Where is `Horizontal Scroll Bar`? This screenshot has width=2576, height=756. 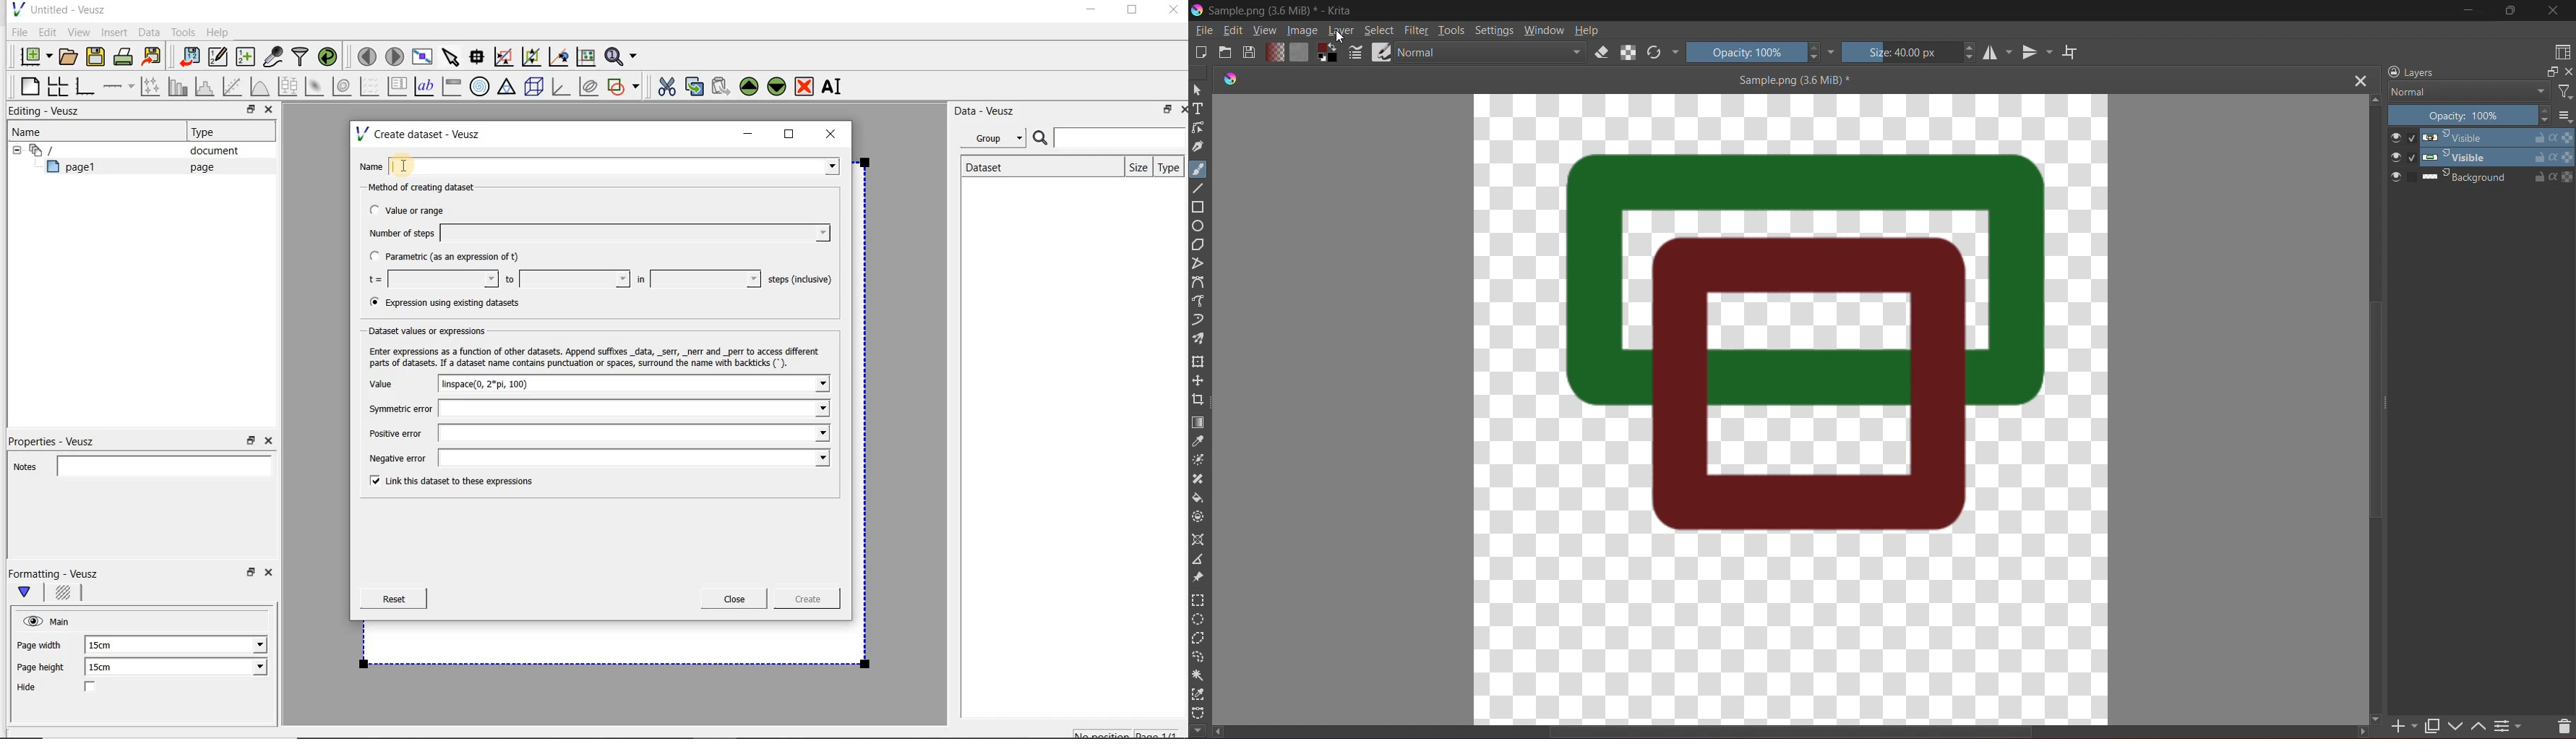 Horizontal Scroll Bar is located at coordinates (1799, 733).